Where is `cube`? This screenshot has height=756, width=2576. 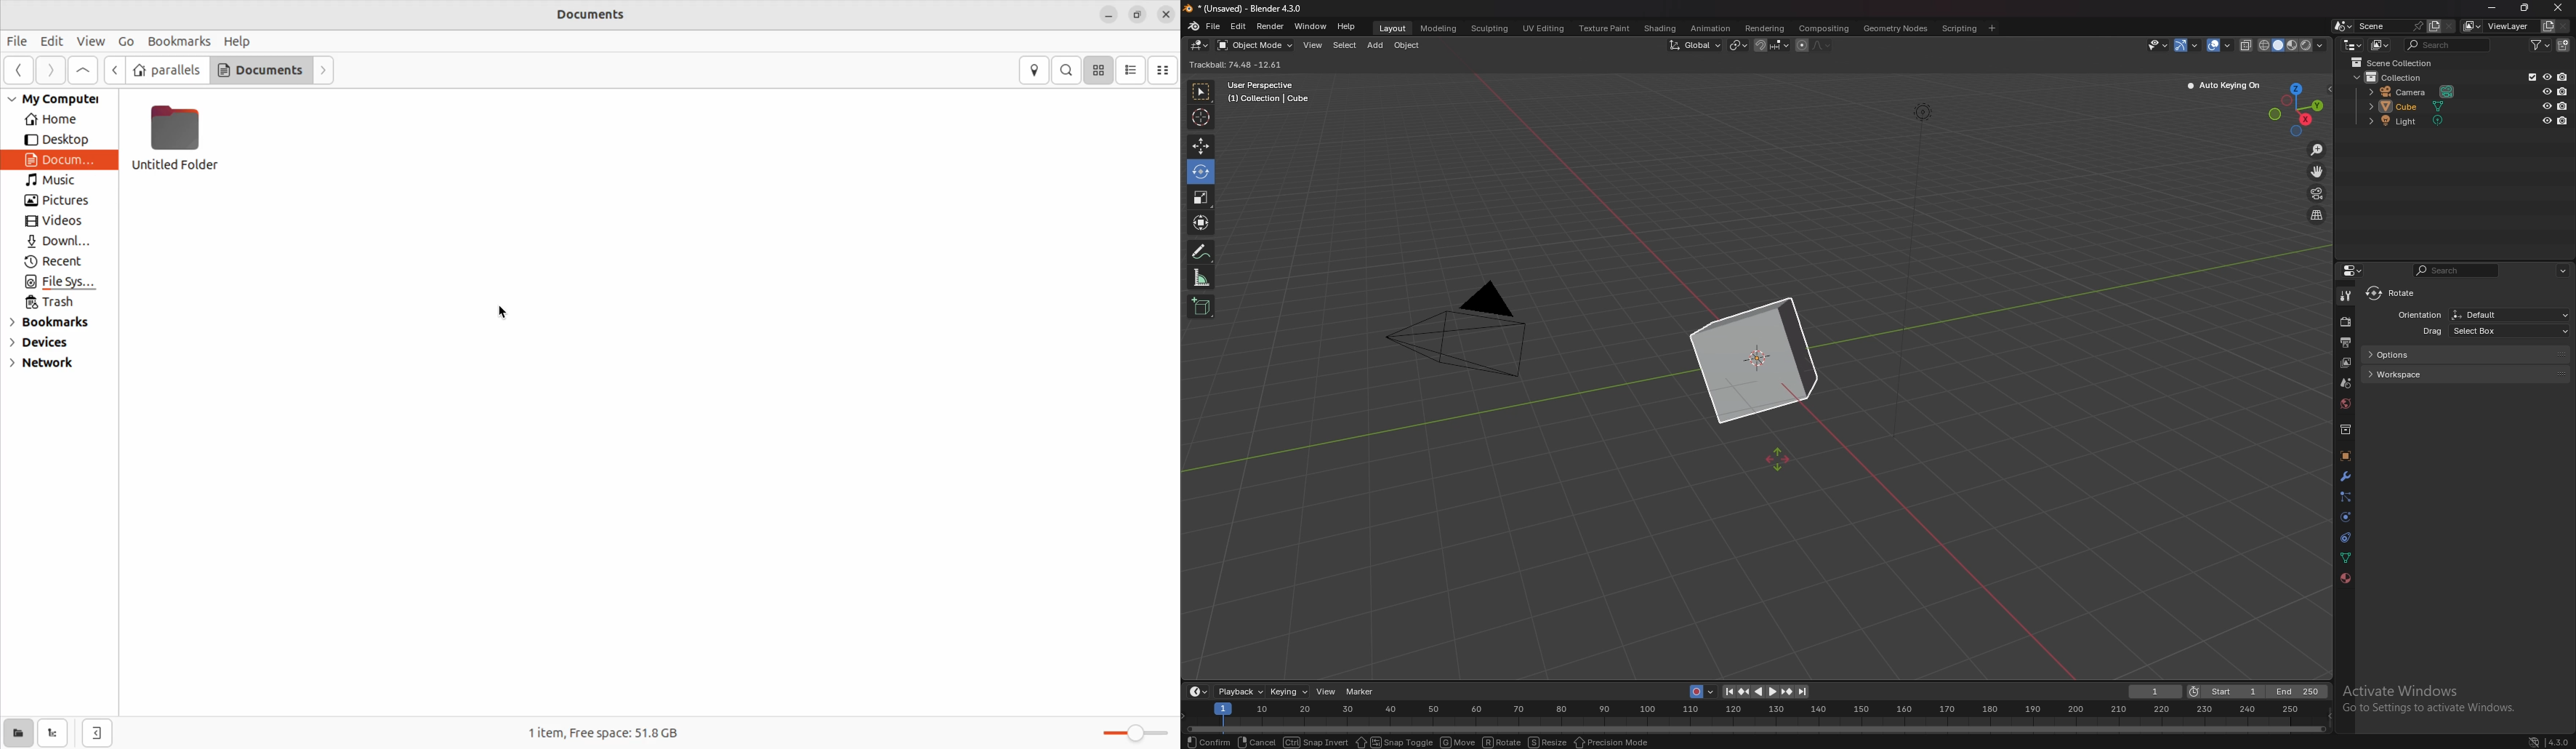 cube is located at coordinates (2416, 105).